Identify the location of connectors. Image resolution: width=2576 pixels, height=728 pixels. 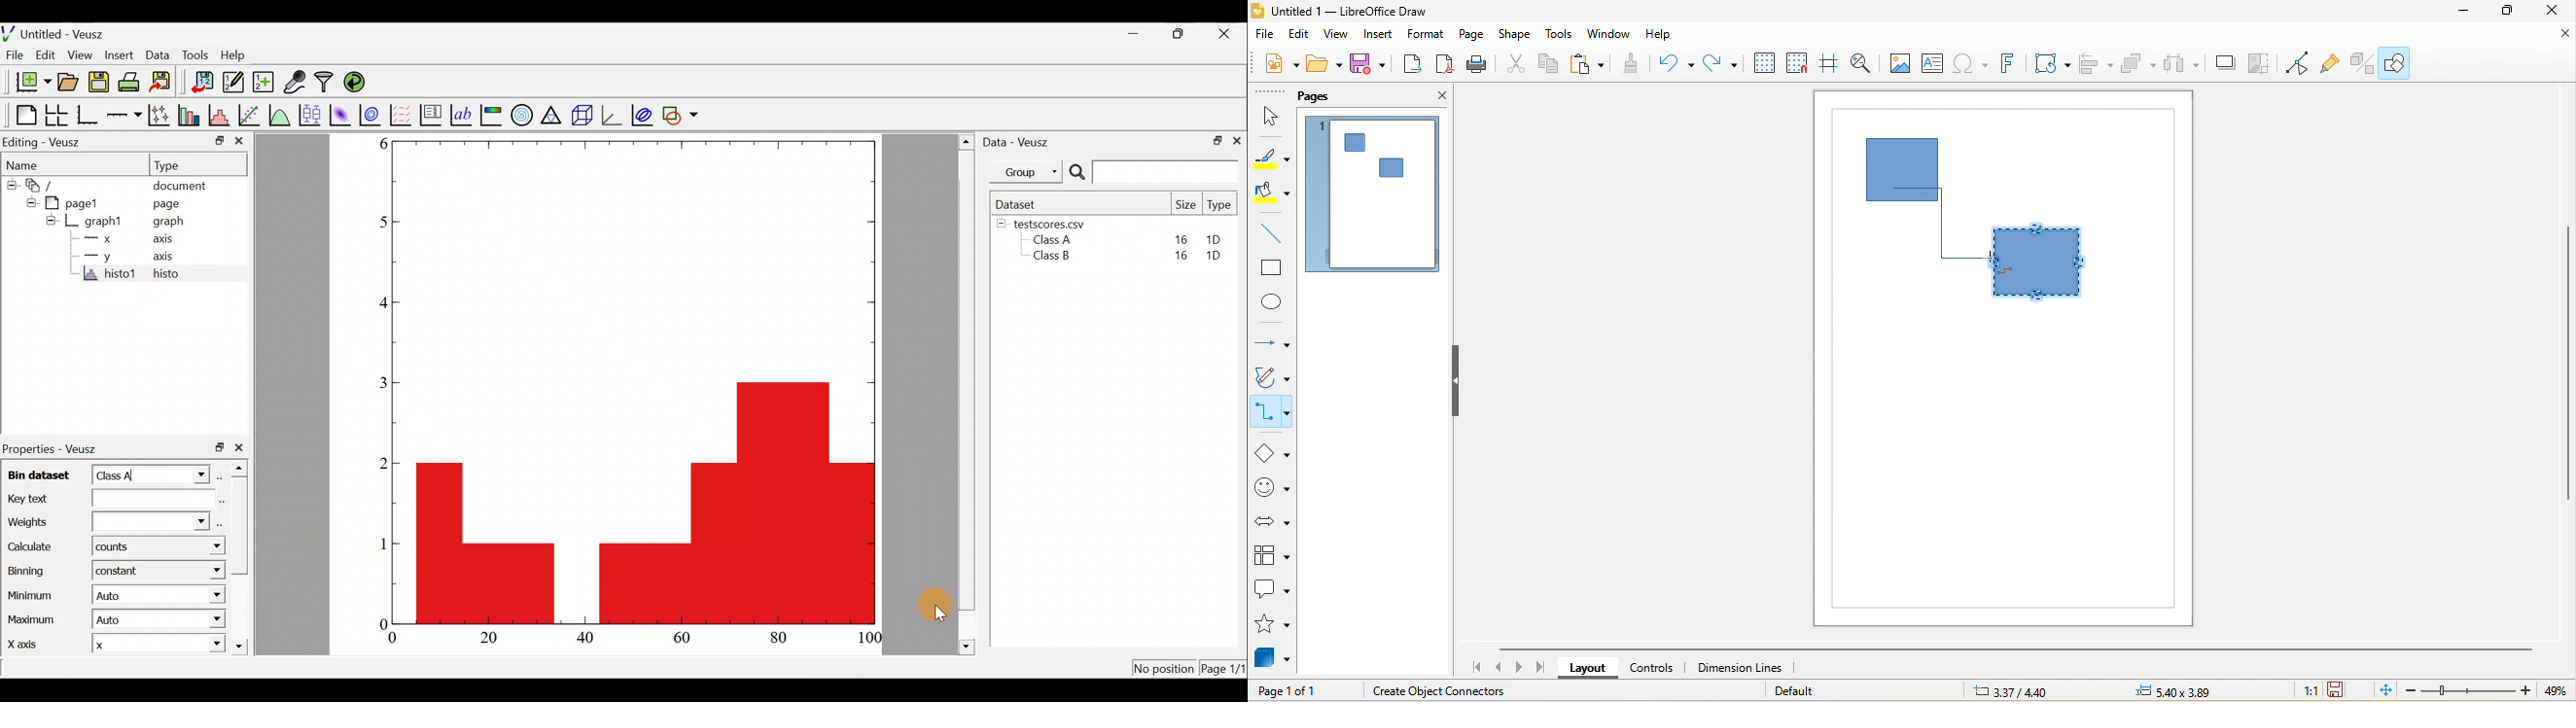
(1273, 415).